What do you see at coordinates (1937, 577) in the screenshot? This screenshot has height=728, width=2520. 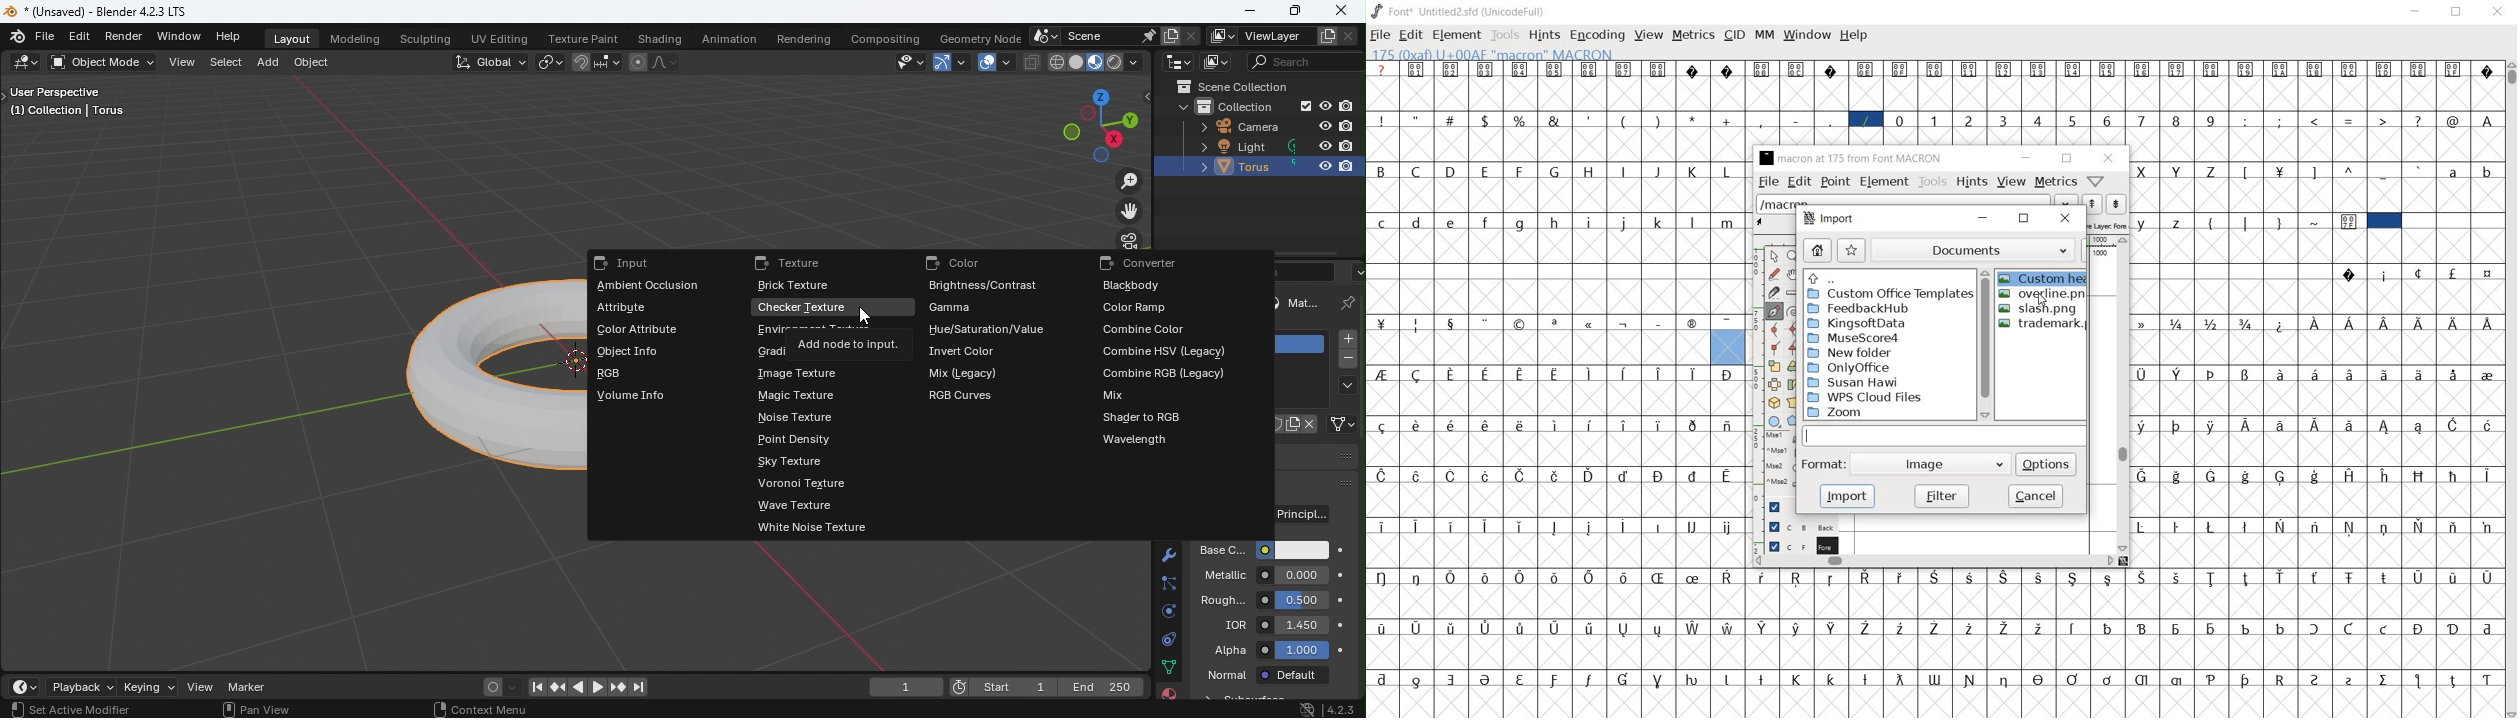 I see `Symbol` at bounding box center [1937, 577].